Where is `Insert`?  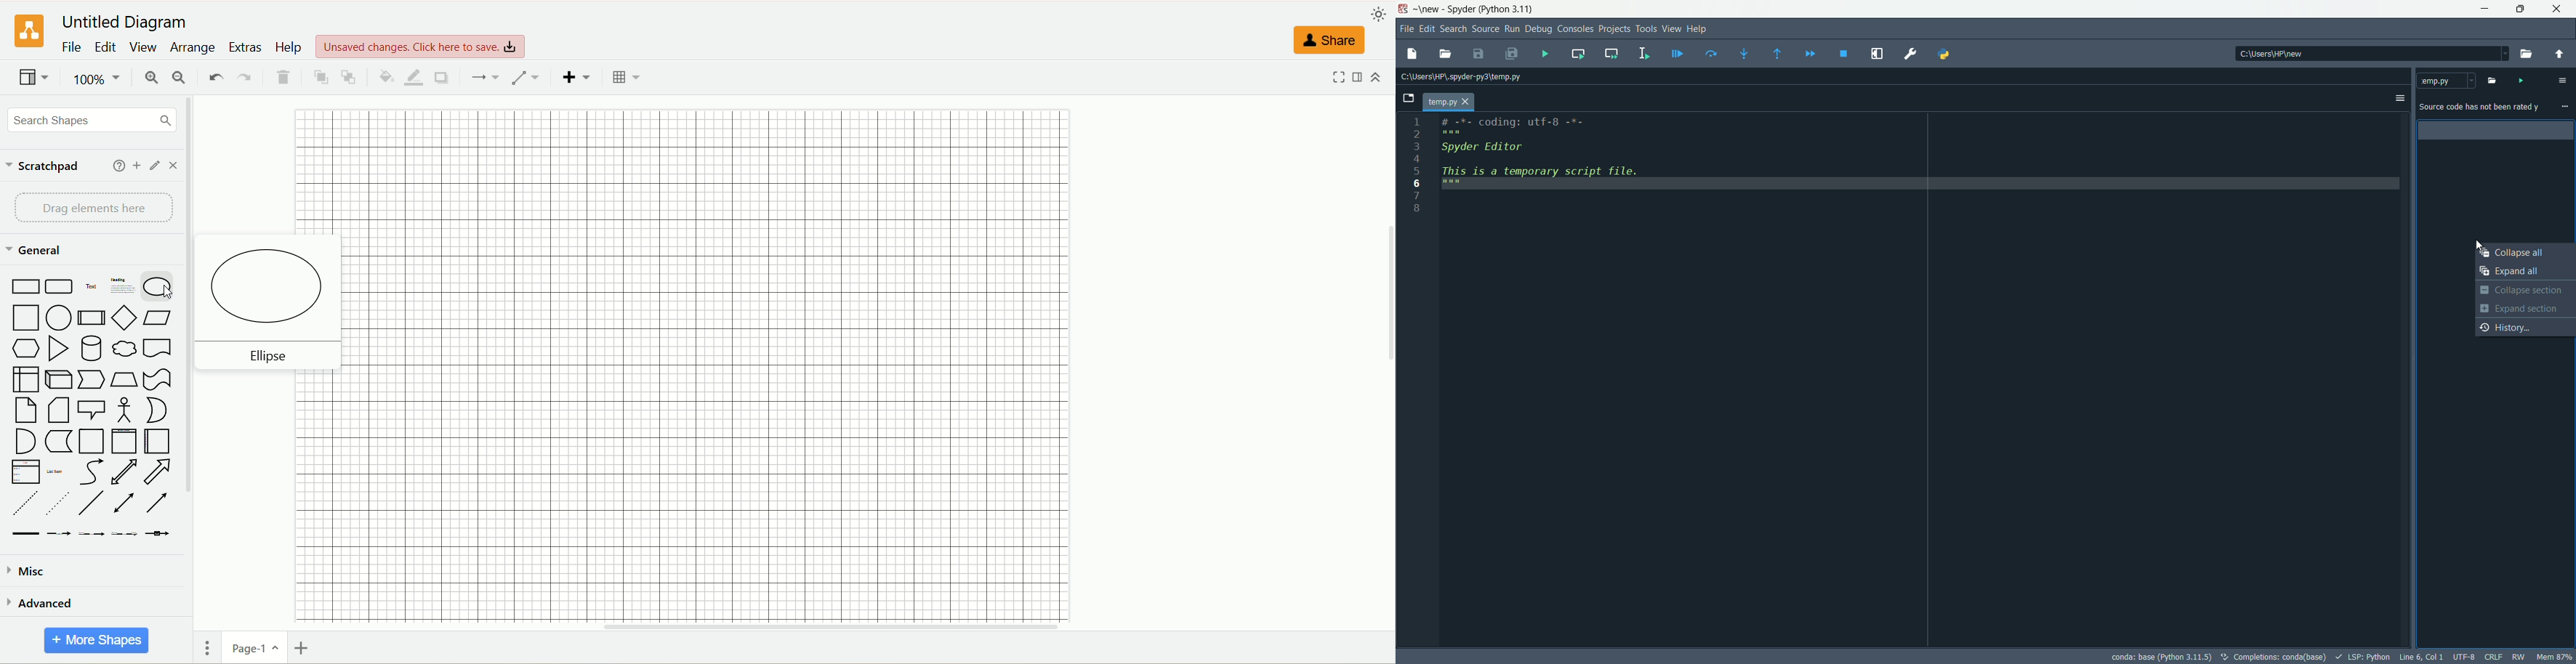 Insert is located at coordinates (575, 78).